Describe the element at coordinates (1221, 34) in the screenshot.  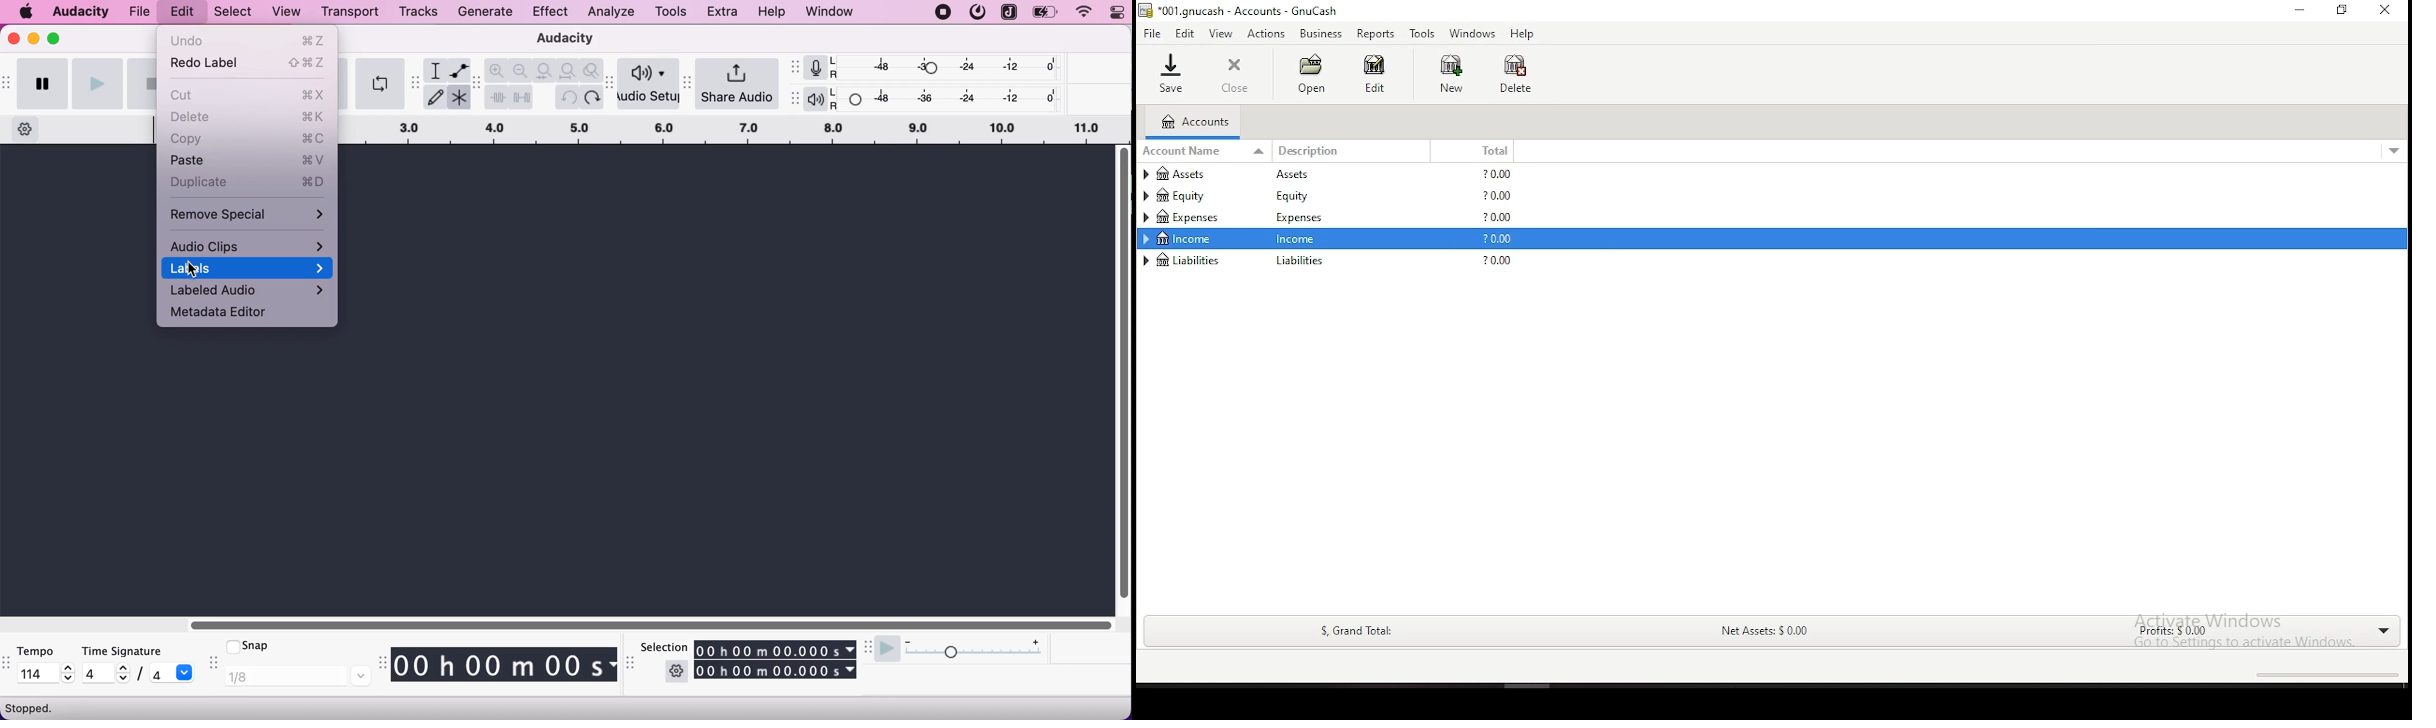
I see `view` at that location.